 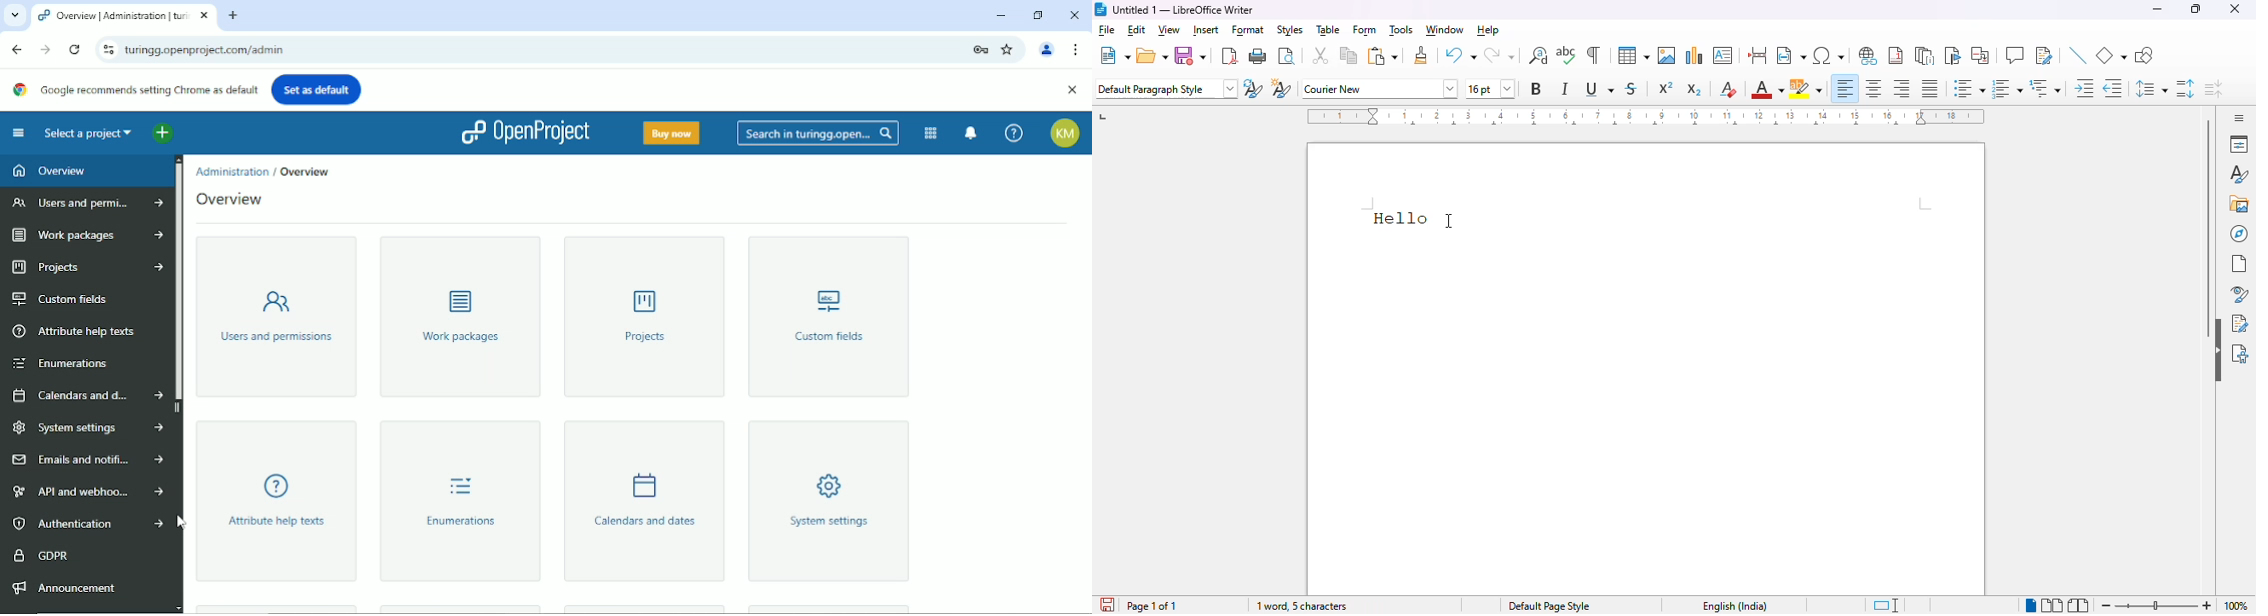 What do you see at coordinates (2007, 88) in the screenshot?
I see `toggle ordered list` at bounding box center [2007, 88].